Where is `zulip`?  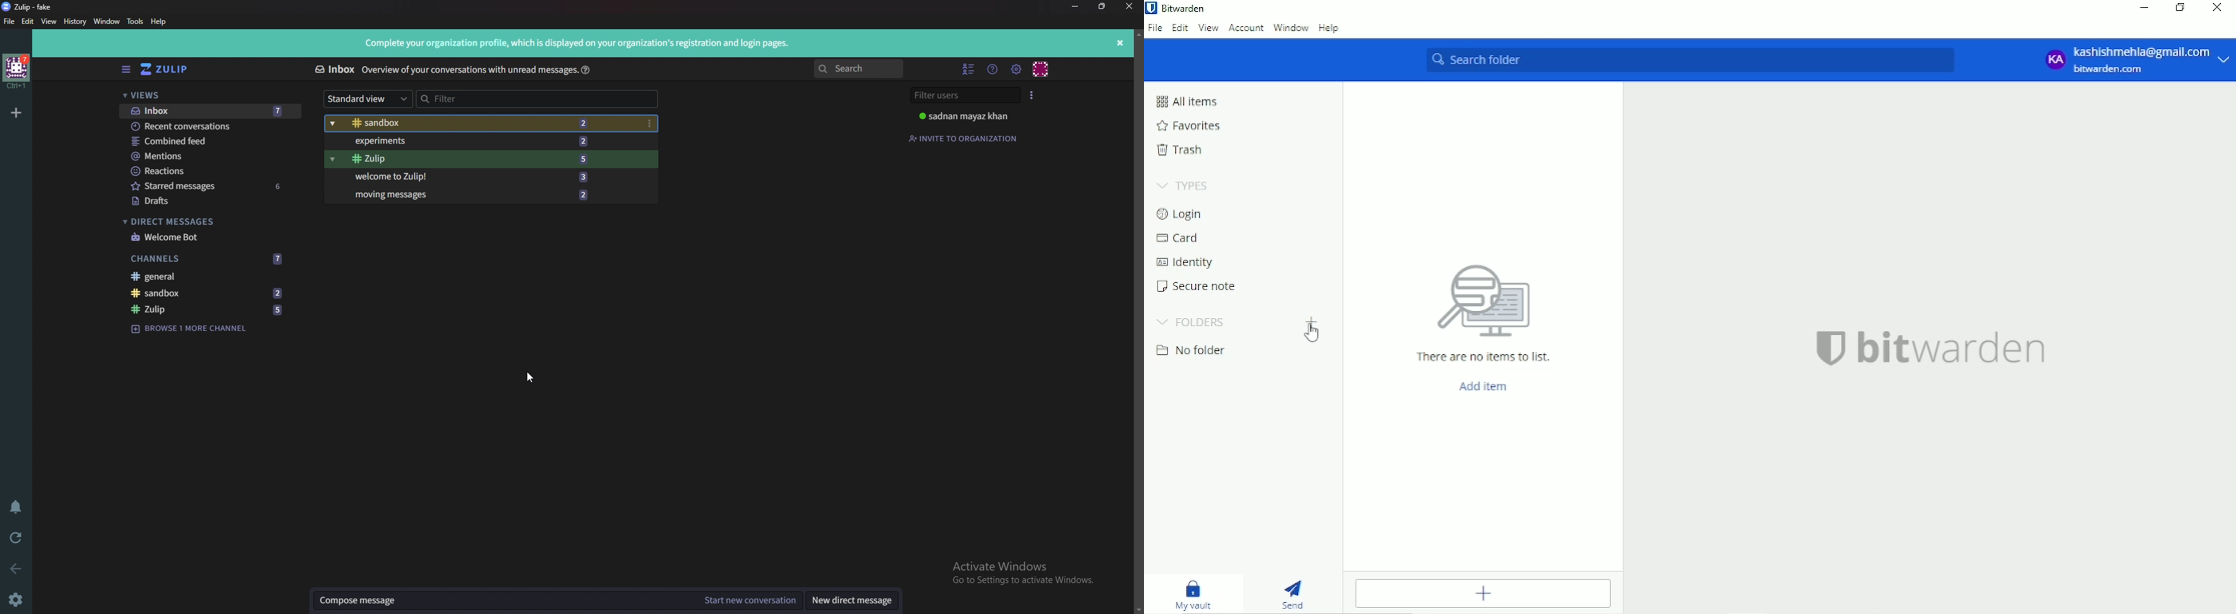
zulip is located at coordinates (207, 309).